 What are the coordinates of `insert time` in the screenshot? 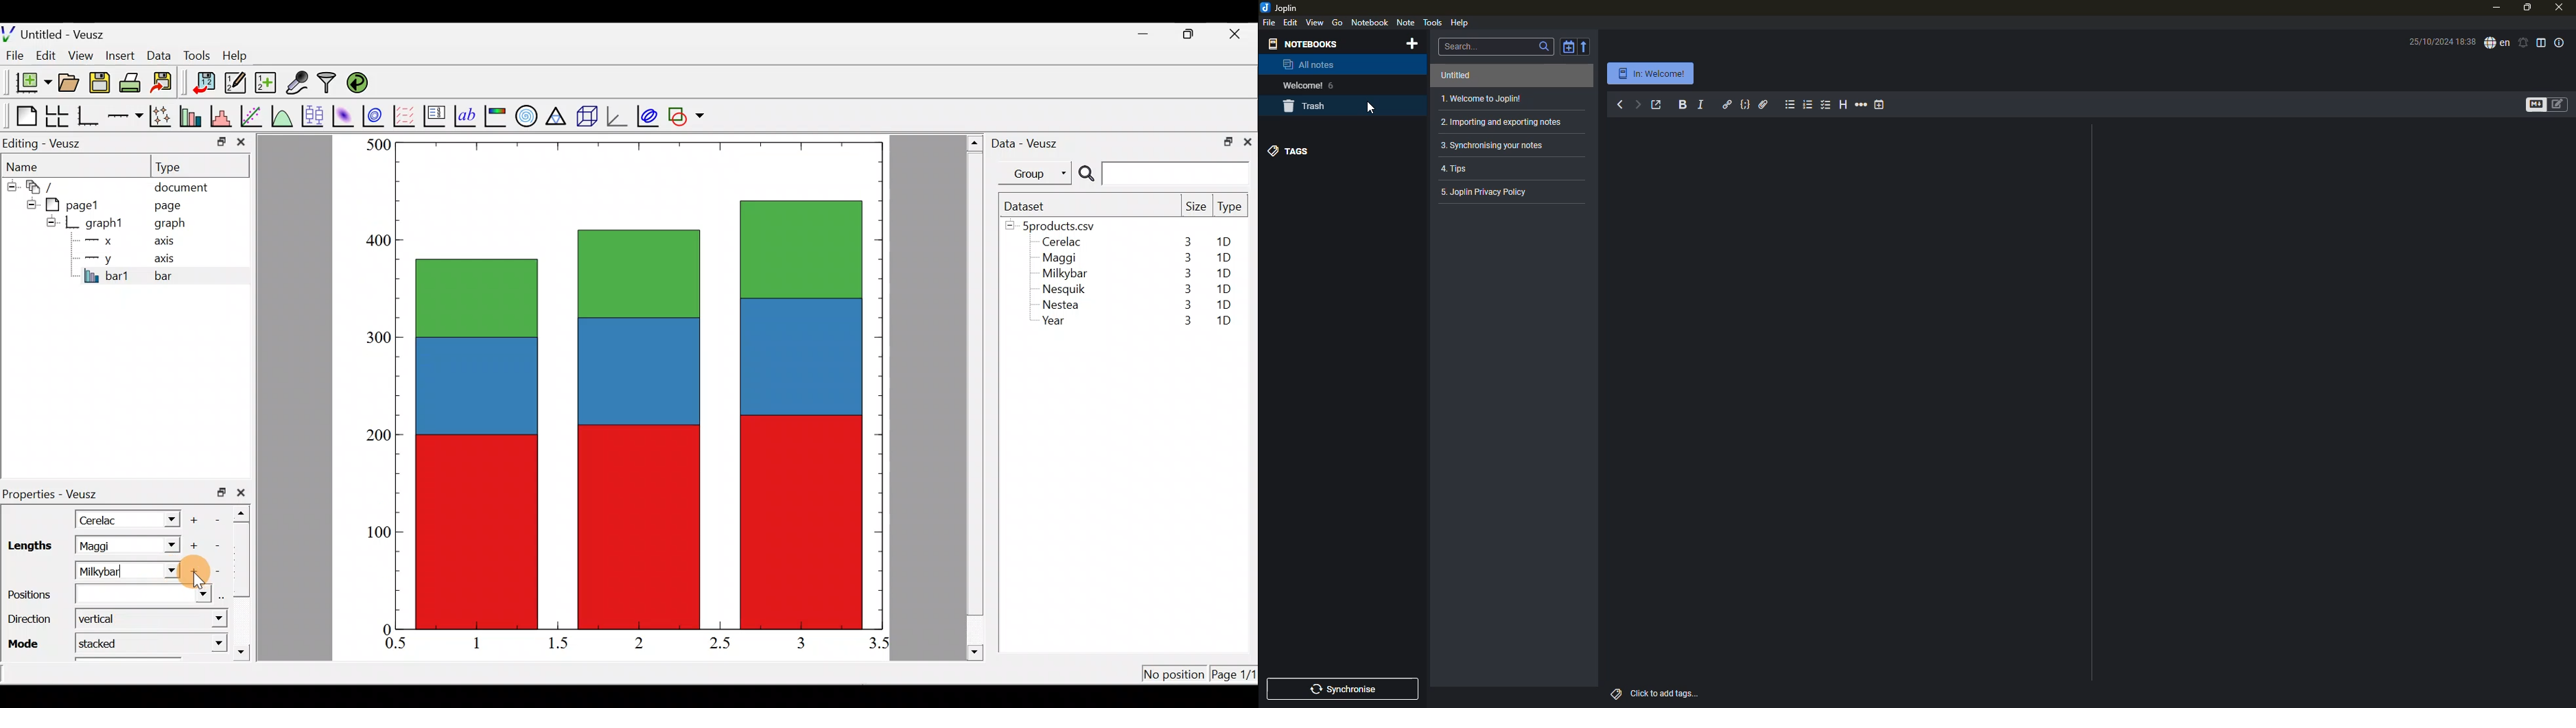 It's located at (1884, 105).